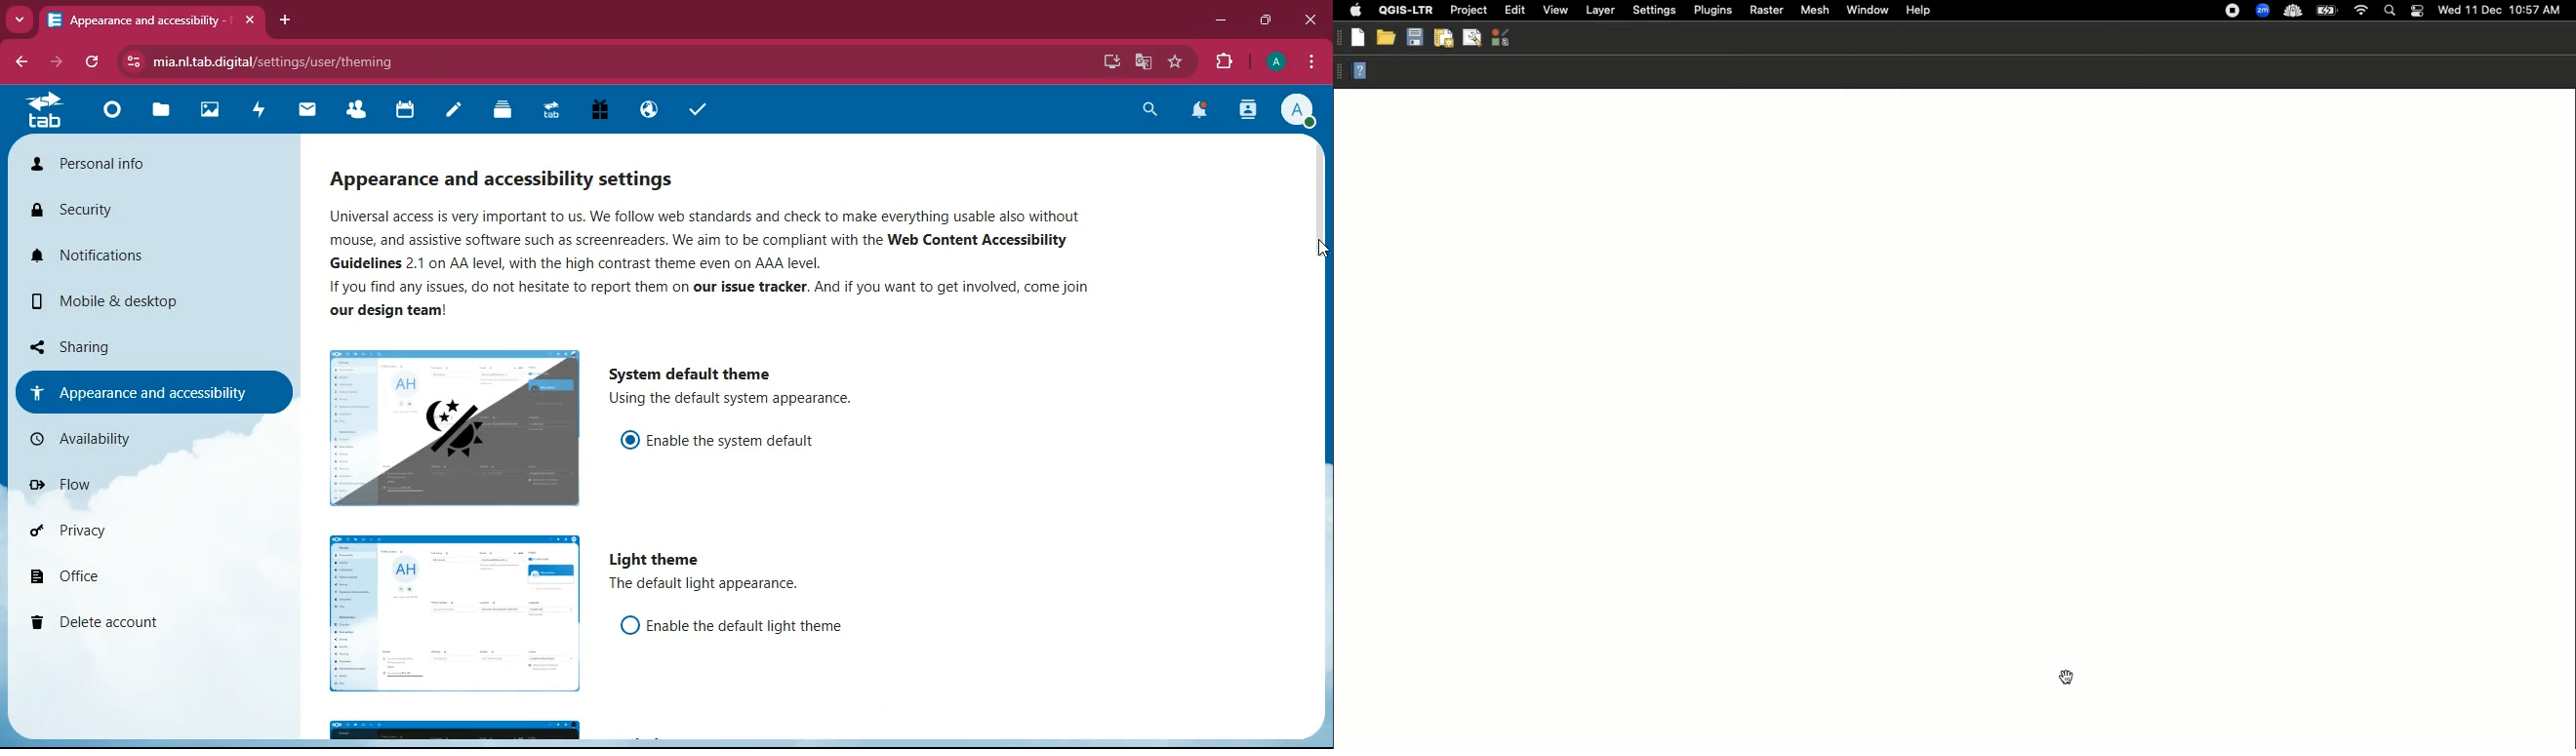 The width and height of the screenshot is (2576, 756). I want to click on system default, so click(686, 371).